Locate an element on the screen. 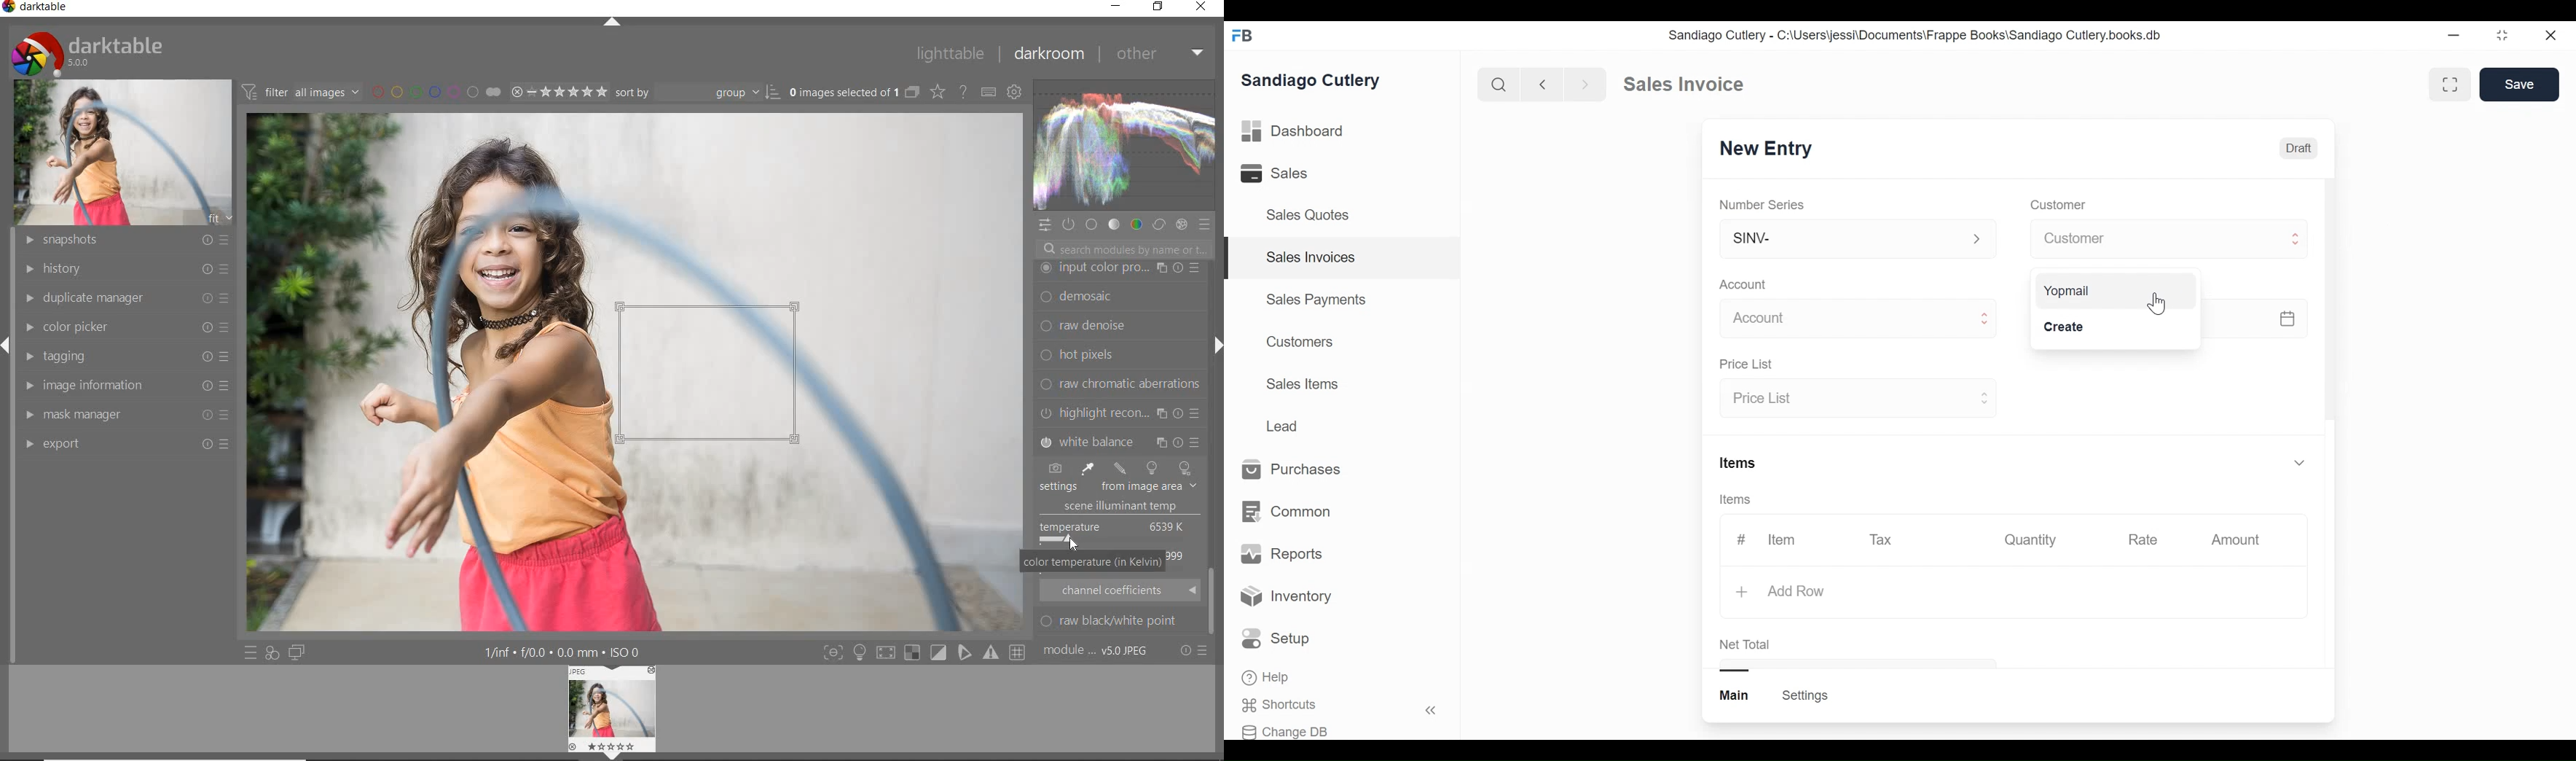  other interface details is located at coordinates (564, 653).